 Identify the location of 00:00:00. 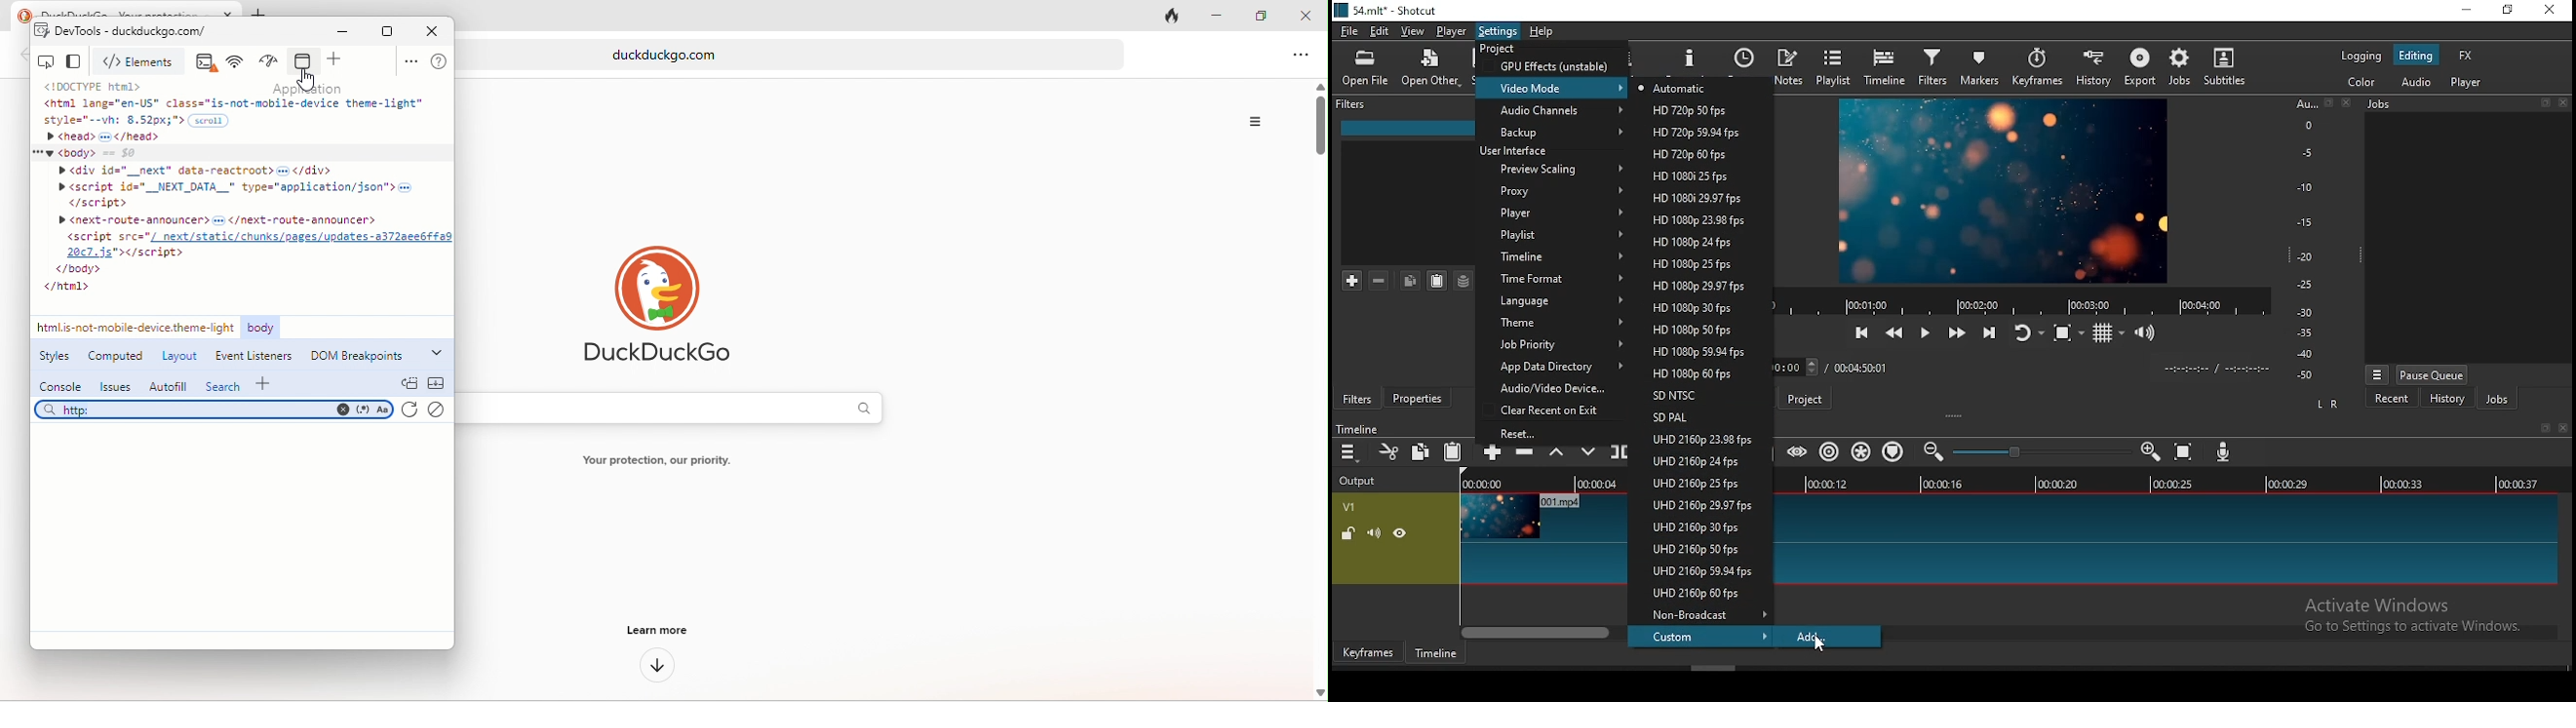
(1479, 484).